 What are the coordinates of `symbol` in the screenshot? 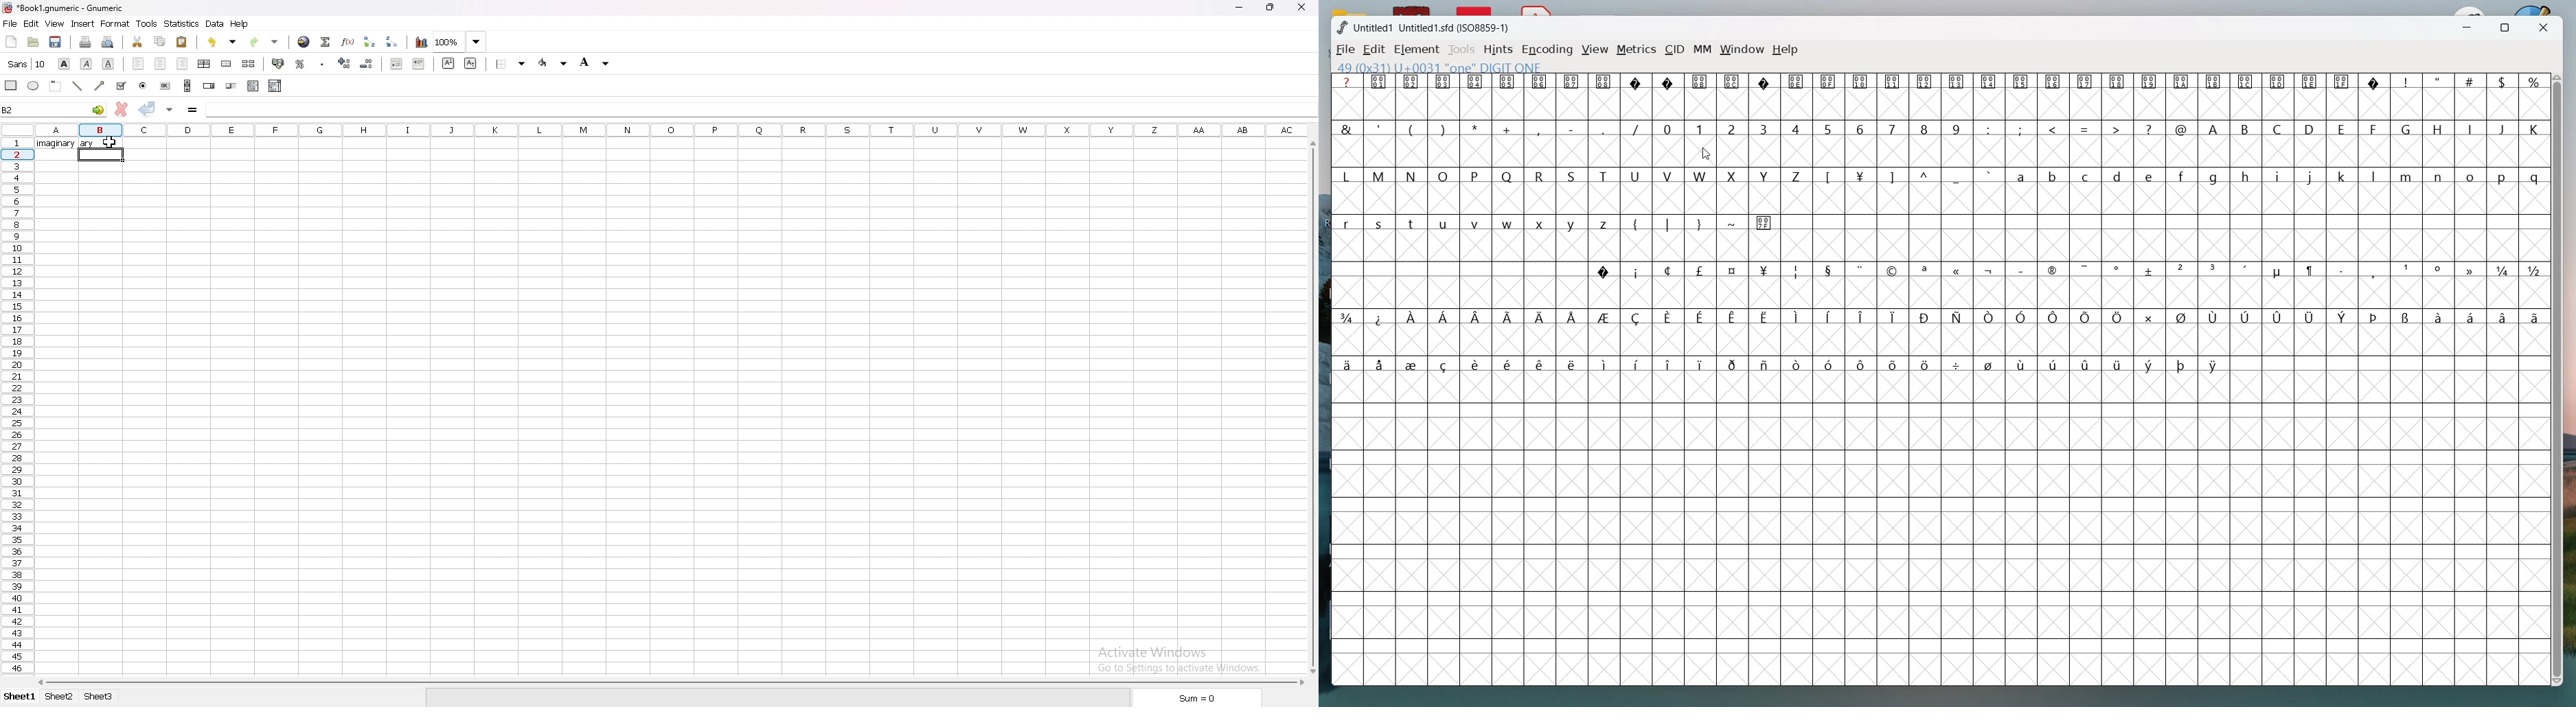 It's located at (1767, 317).